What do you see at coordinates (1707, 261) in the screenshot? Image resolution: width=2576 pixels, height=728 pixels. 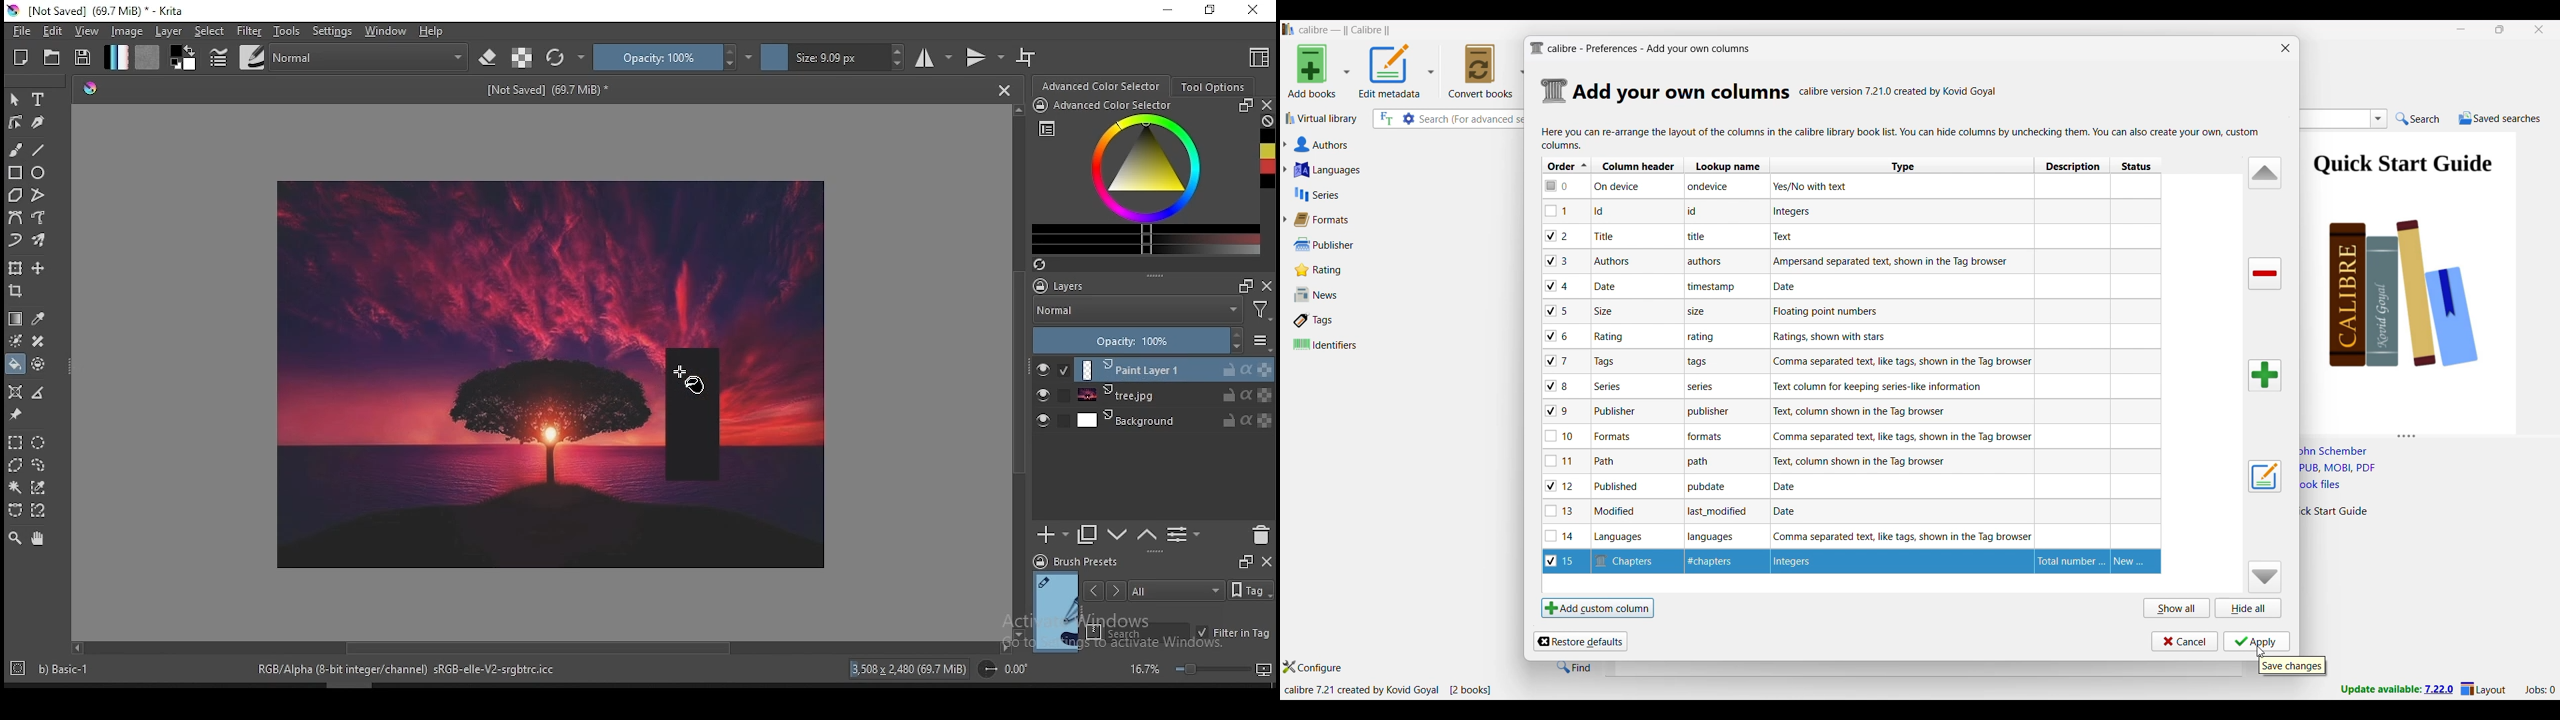 I see `note` at bounding box center [1707, 261].